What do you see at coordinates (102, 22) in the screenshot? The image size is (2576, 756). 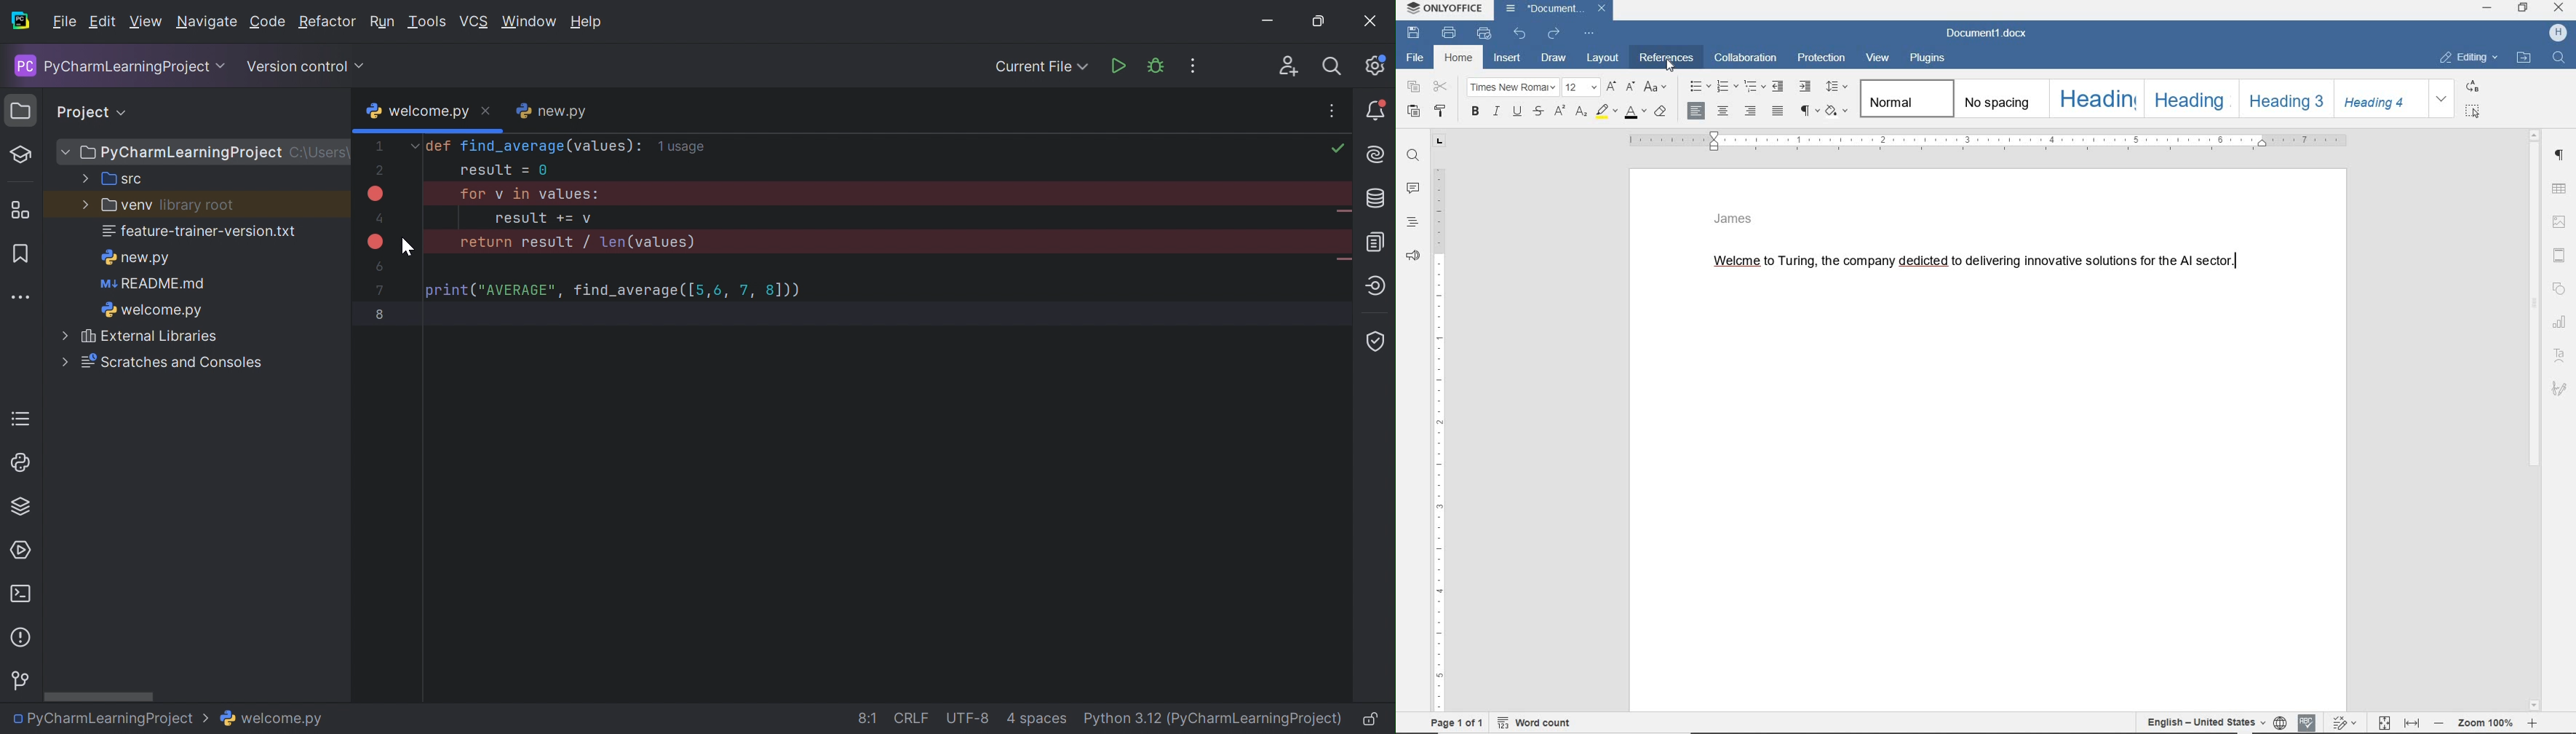 I see `Edit` at bounding box center [102, 22].